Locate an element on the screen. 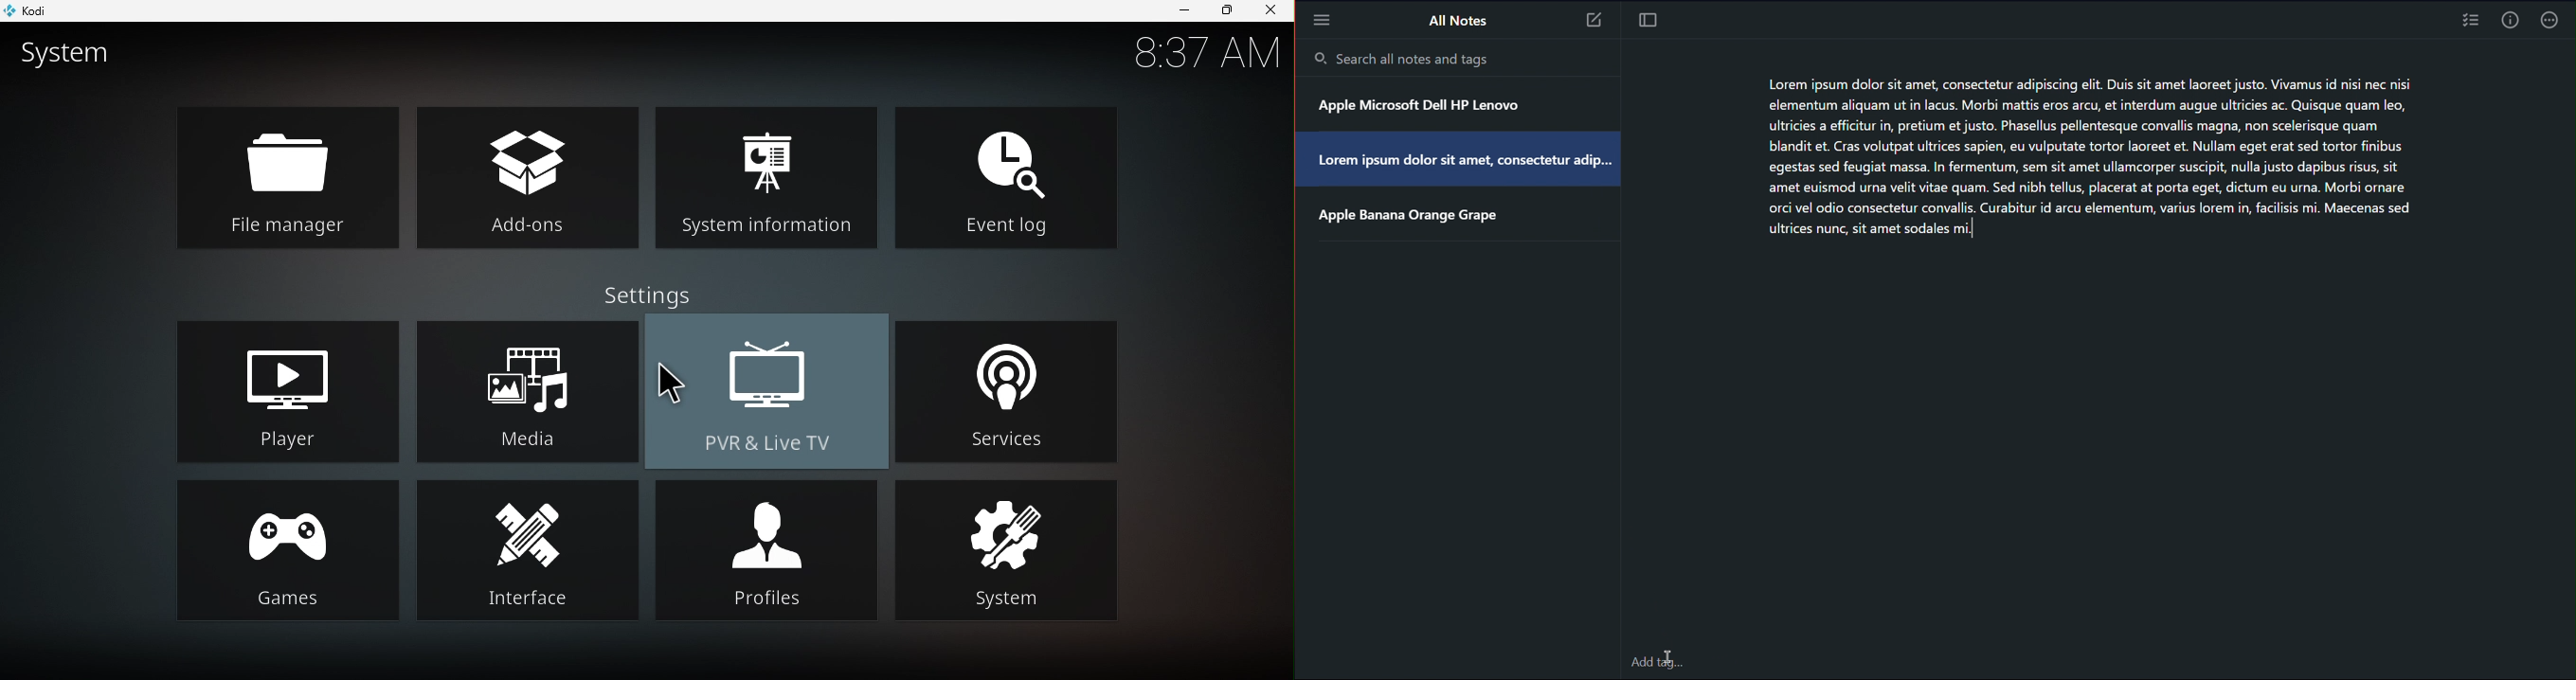  Maximize is located at coordinates (1226, 10).